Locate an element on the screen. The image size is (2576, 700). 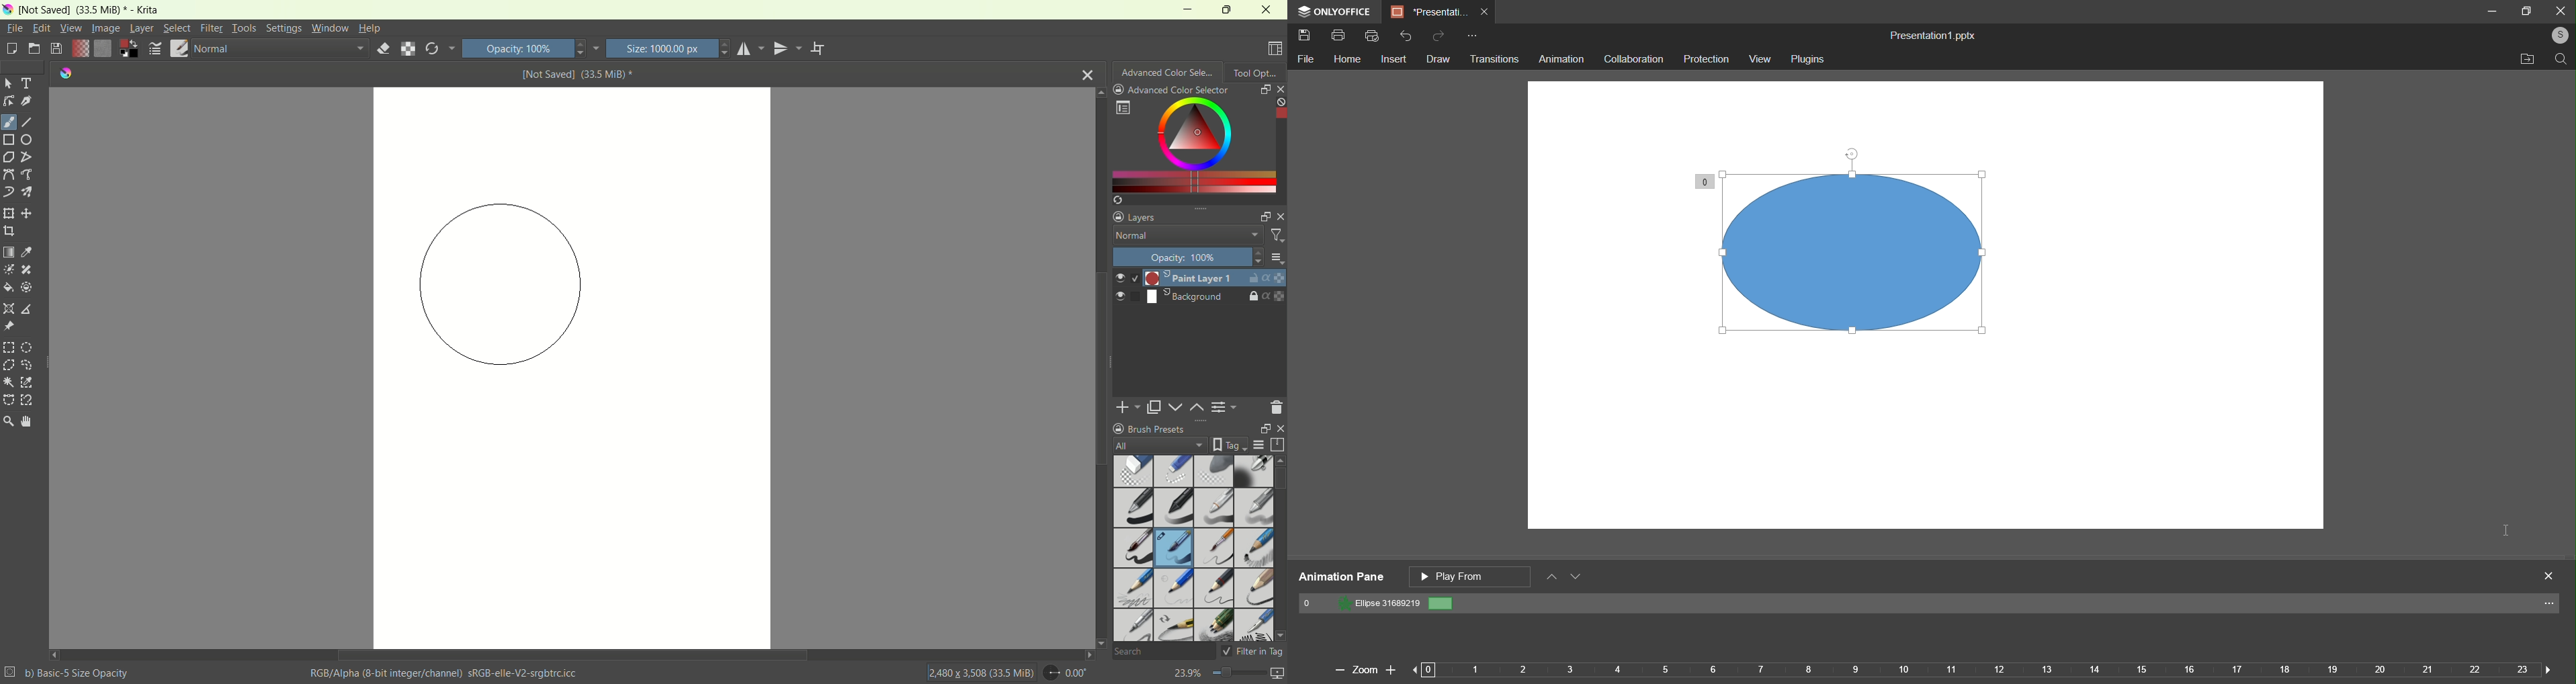
0.00" is located at coordinates (1068, 673).